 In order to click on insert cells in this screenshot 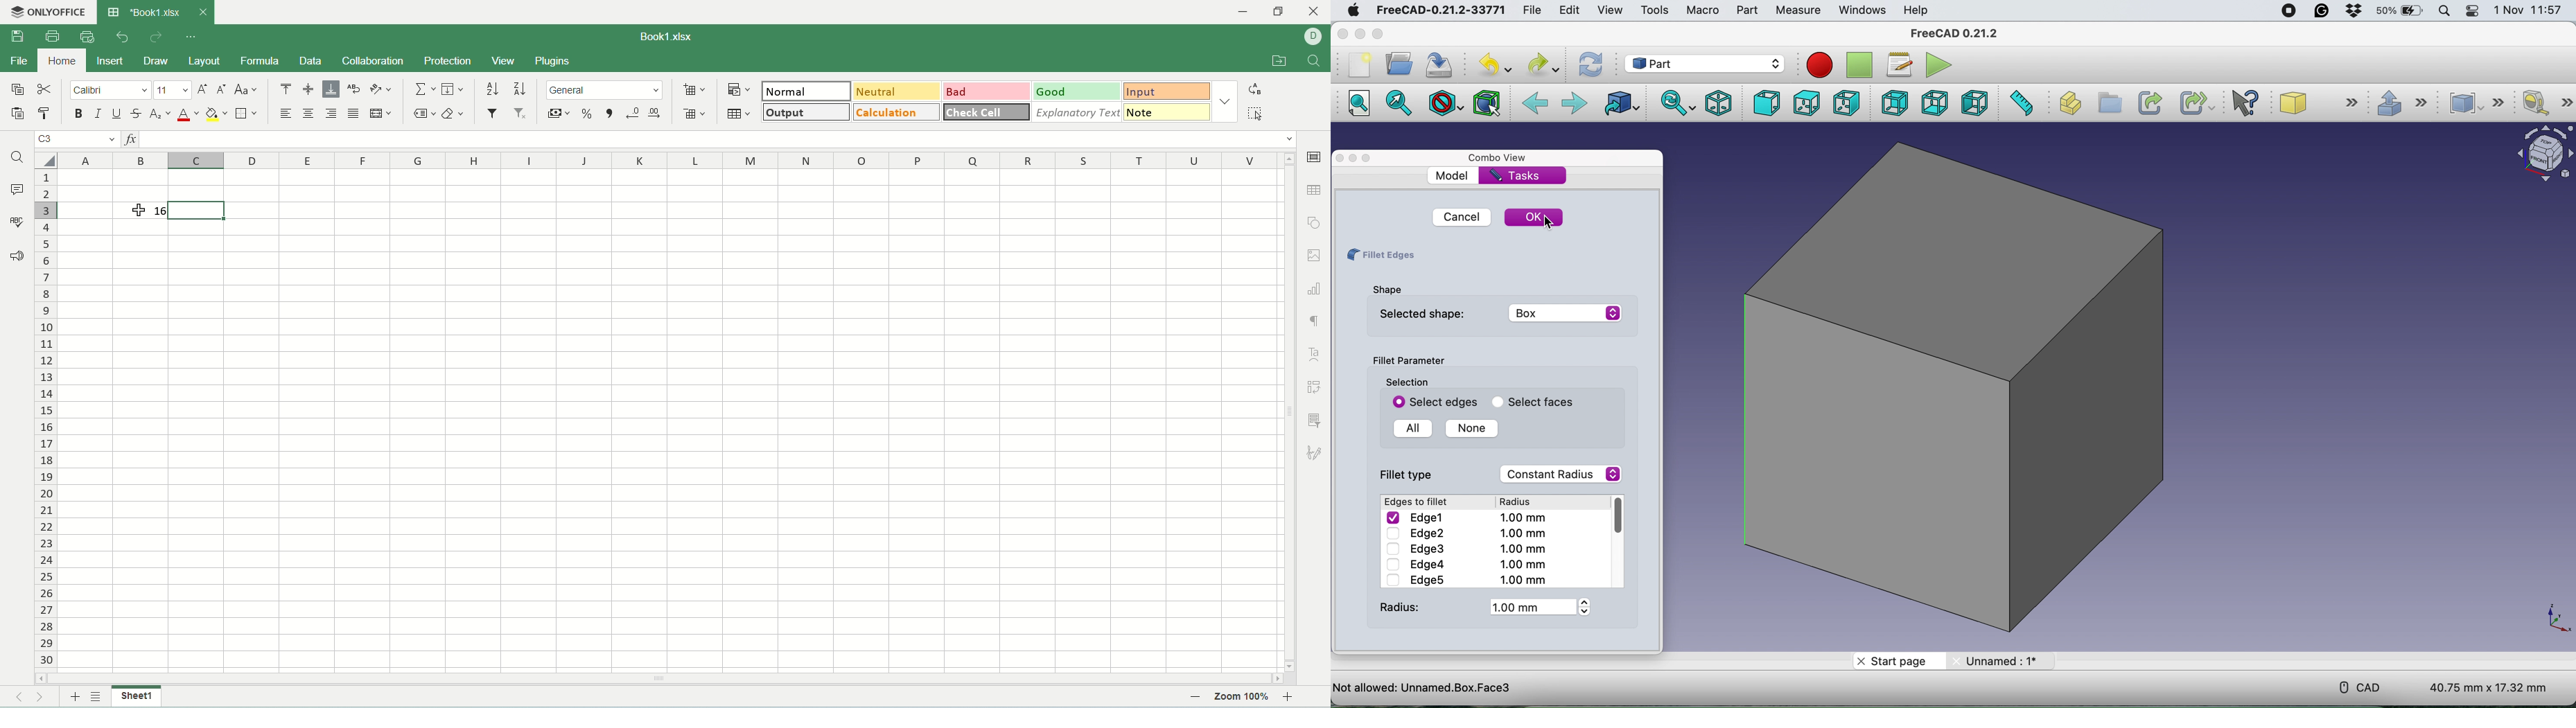, I will do `click(693, 91)`.